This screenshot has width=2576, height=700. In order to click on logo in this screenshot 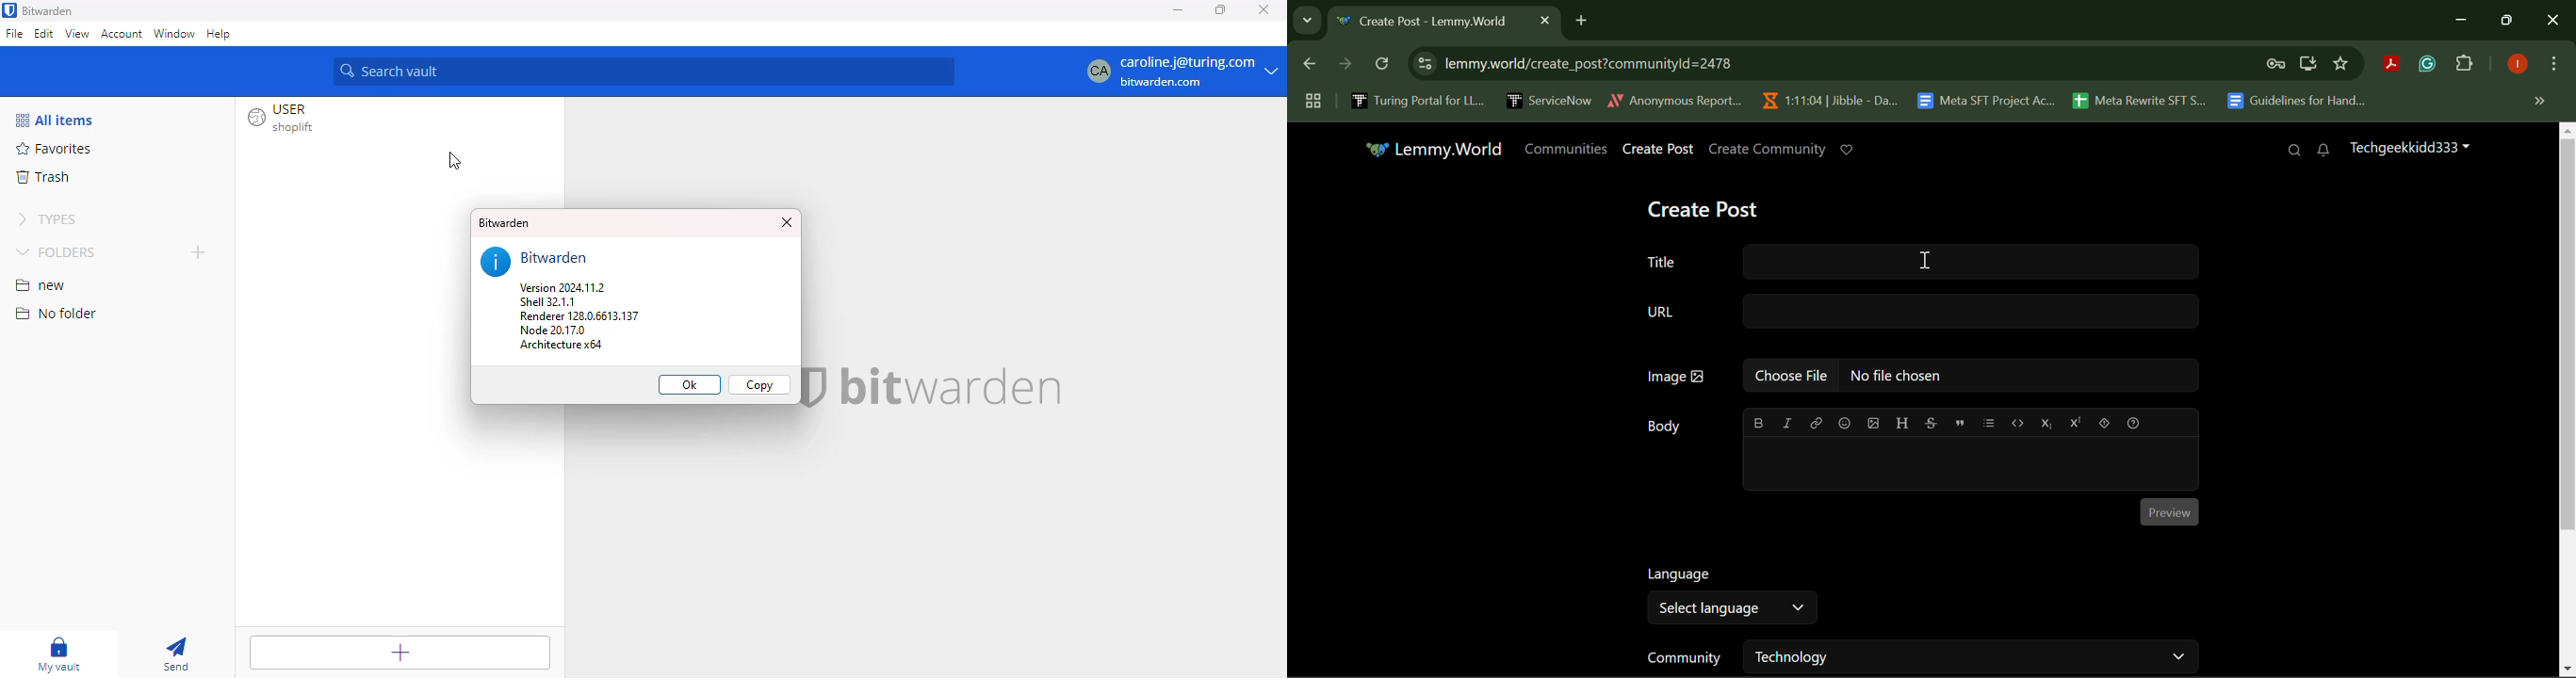, I will do `click(9, 10)`.